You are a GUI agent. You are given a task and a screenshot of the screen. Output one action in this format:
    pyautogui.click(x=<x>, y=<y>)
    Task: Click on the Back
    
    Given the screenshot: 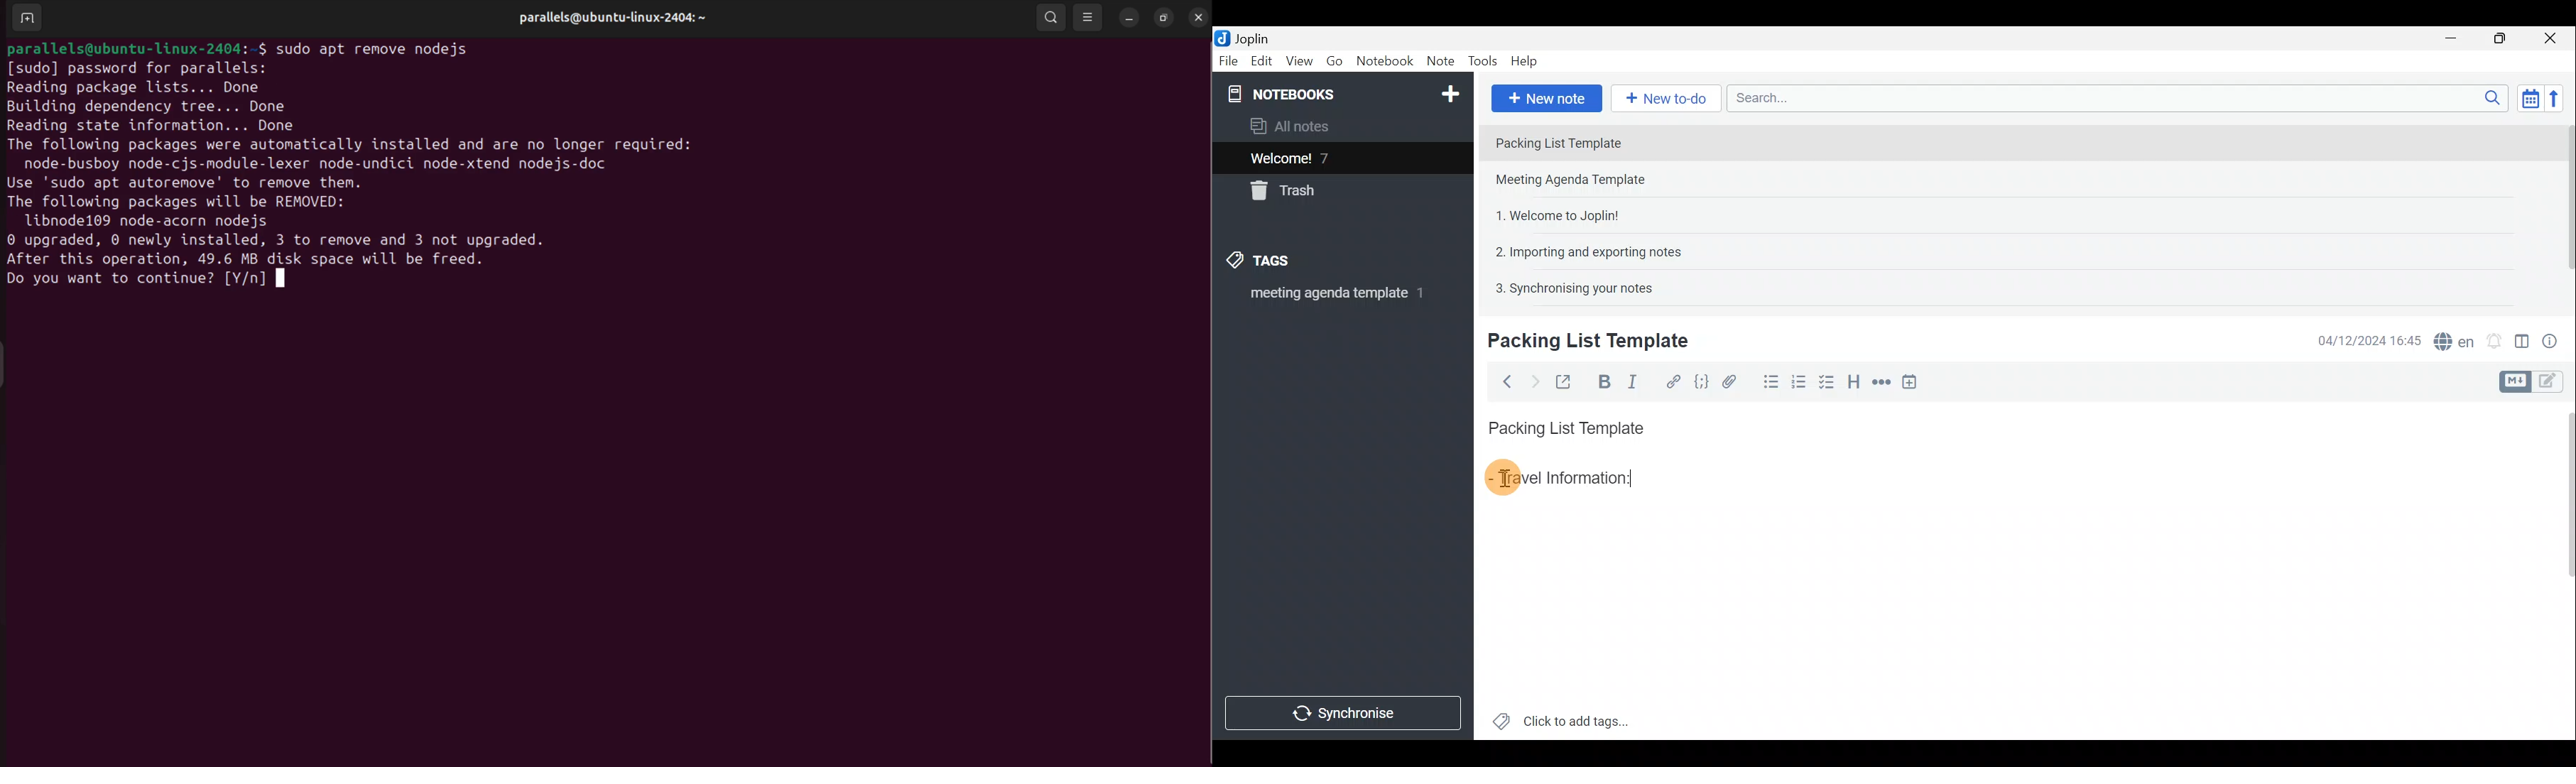 What is the action you would take?
    pyautogui.click(x=1504, y=381)
    